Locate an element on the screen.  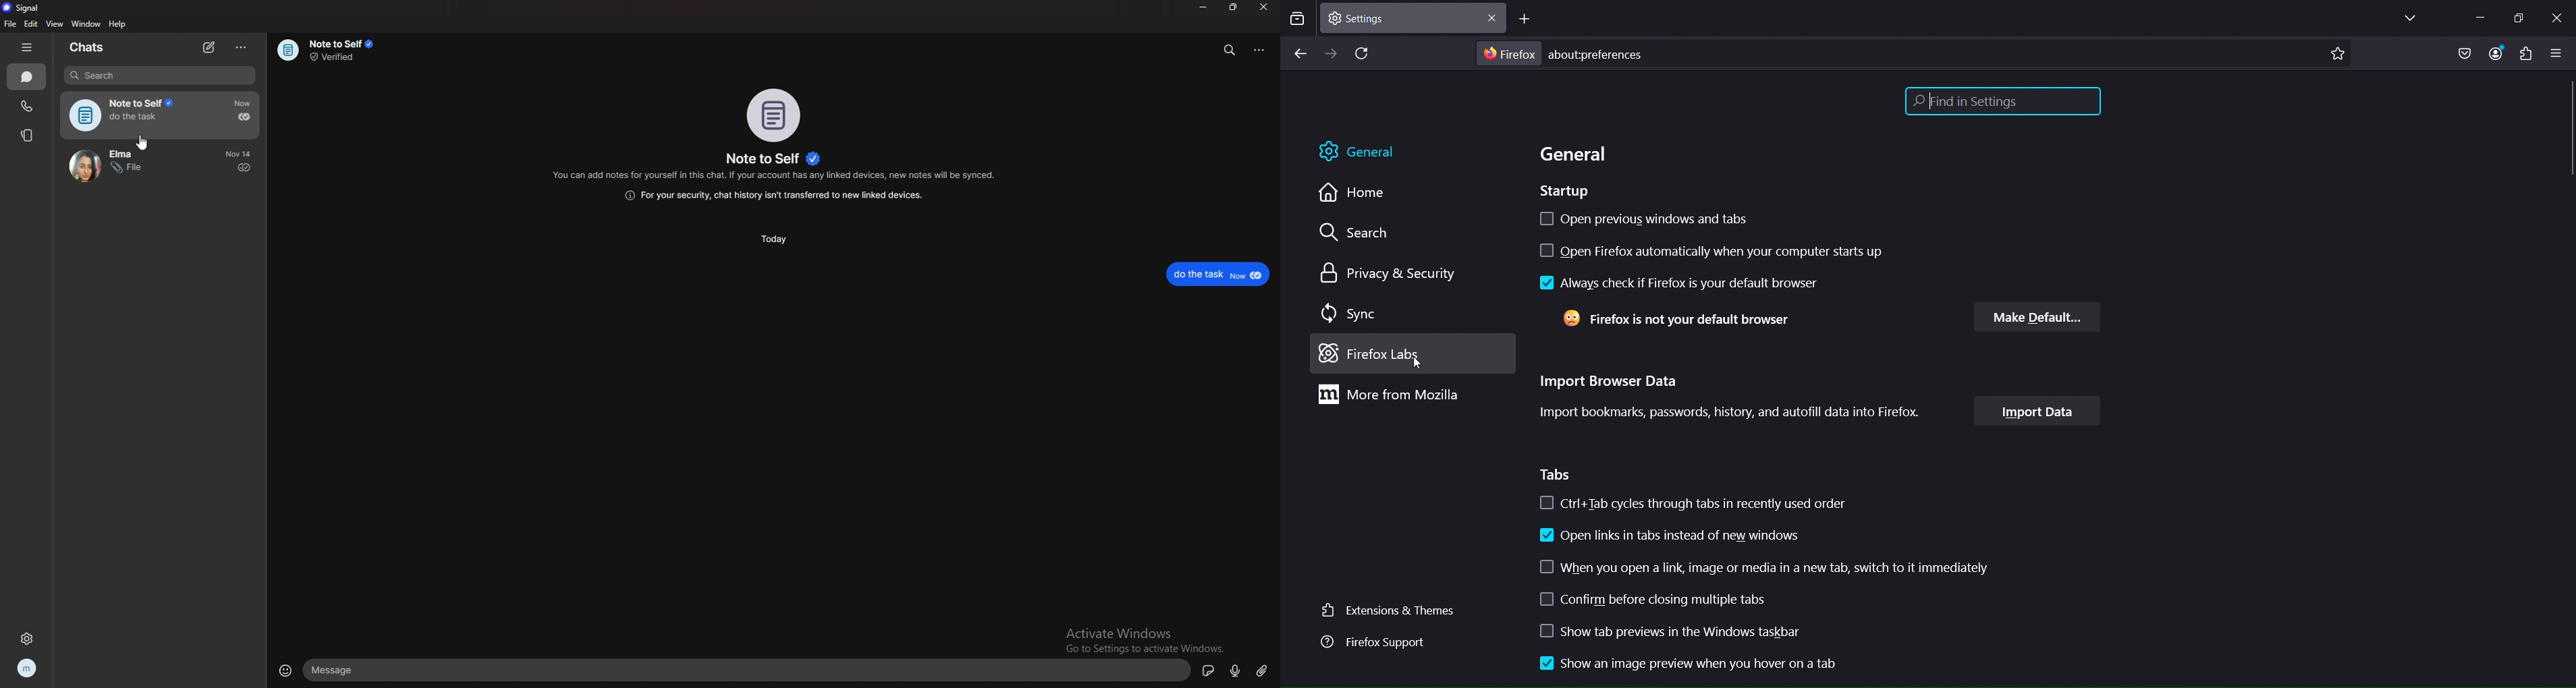
minimize is located at coordinates (2474, 16).